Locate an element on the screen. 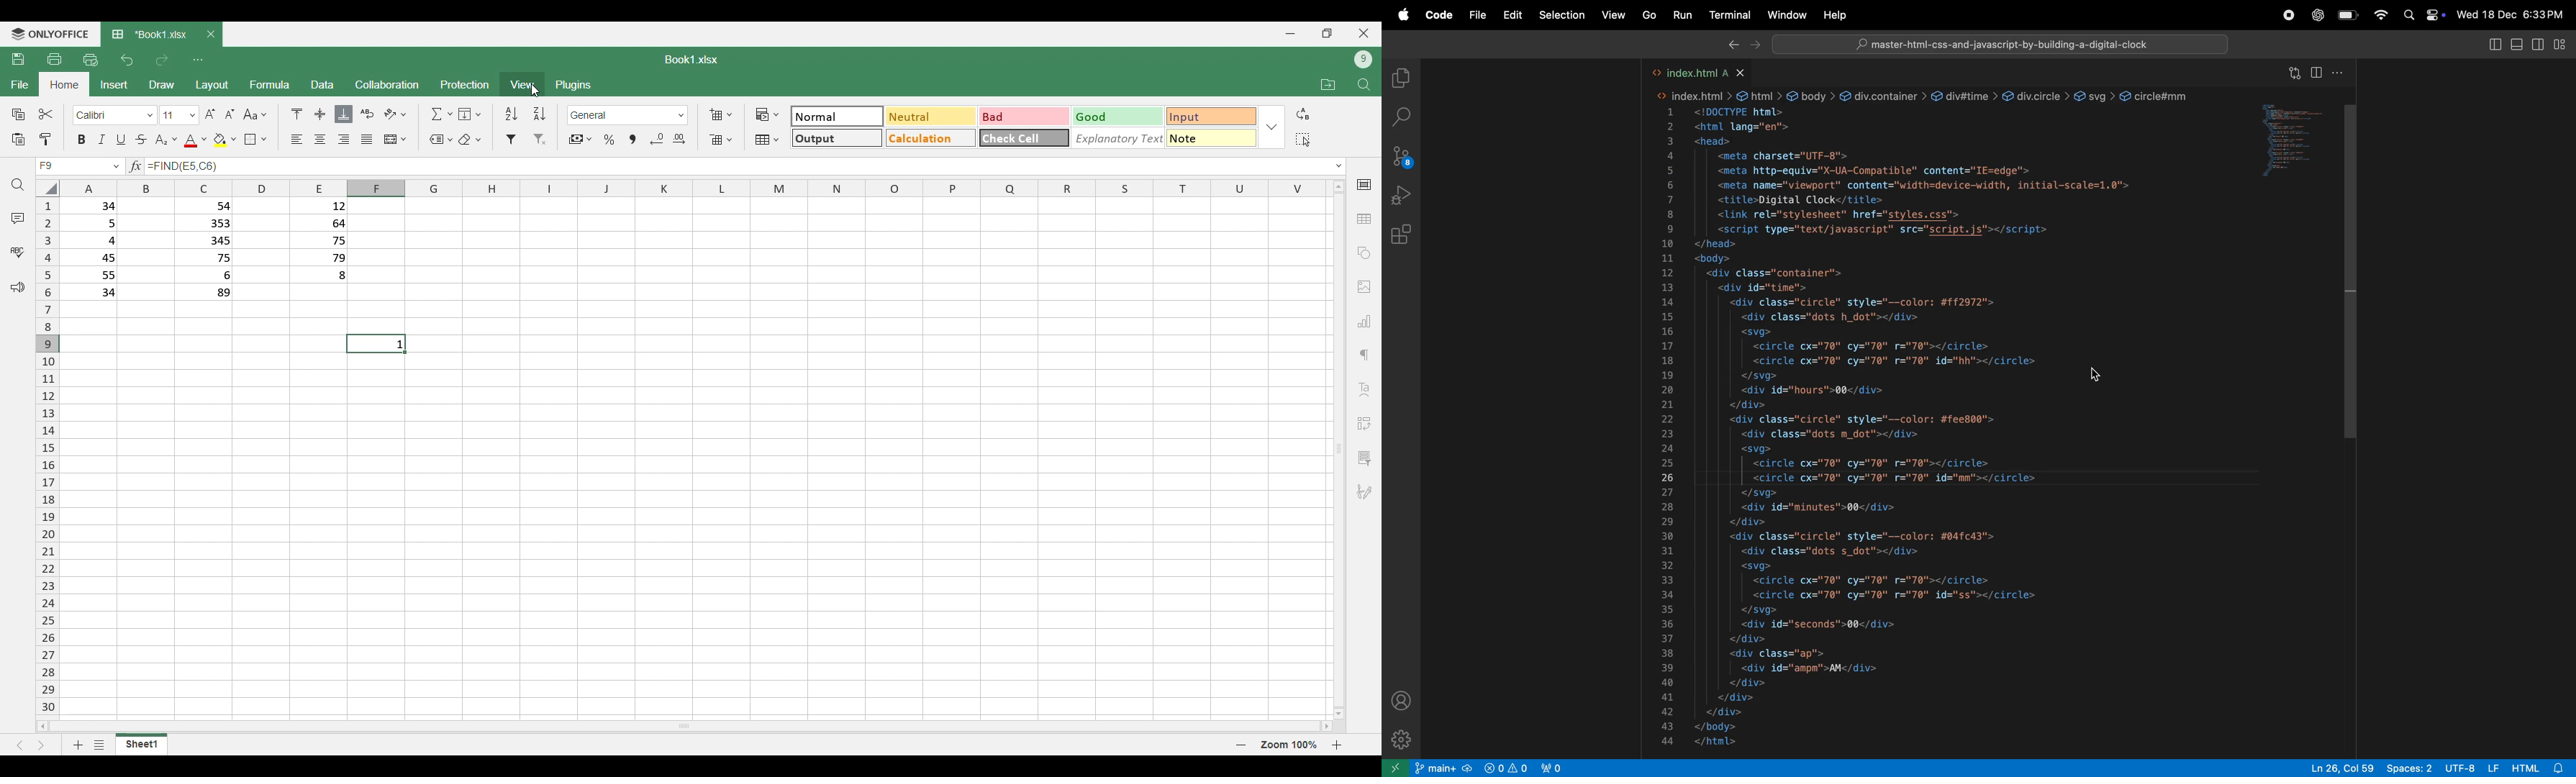  Sort from Z to A is located at coordinates (538, 113).